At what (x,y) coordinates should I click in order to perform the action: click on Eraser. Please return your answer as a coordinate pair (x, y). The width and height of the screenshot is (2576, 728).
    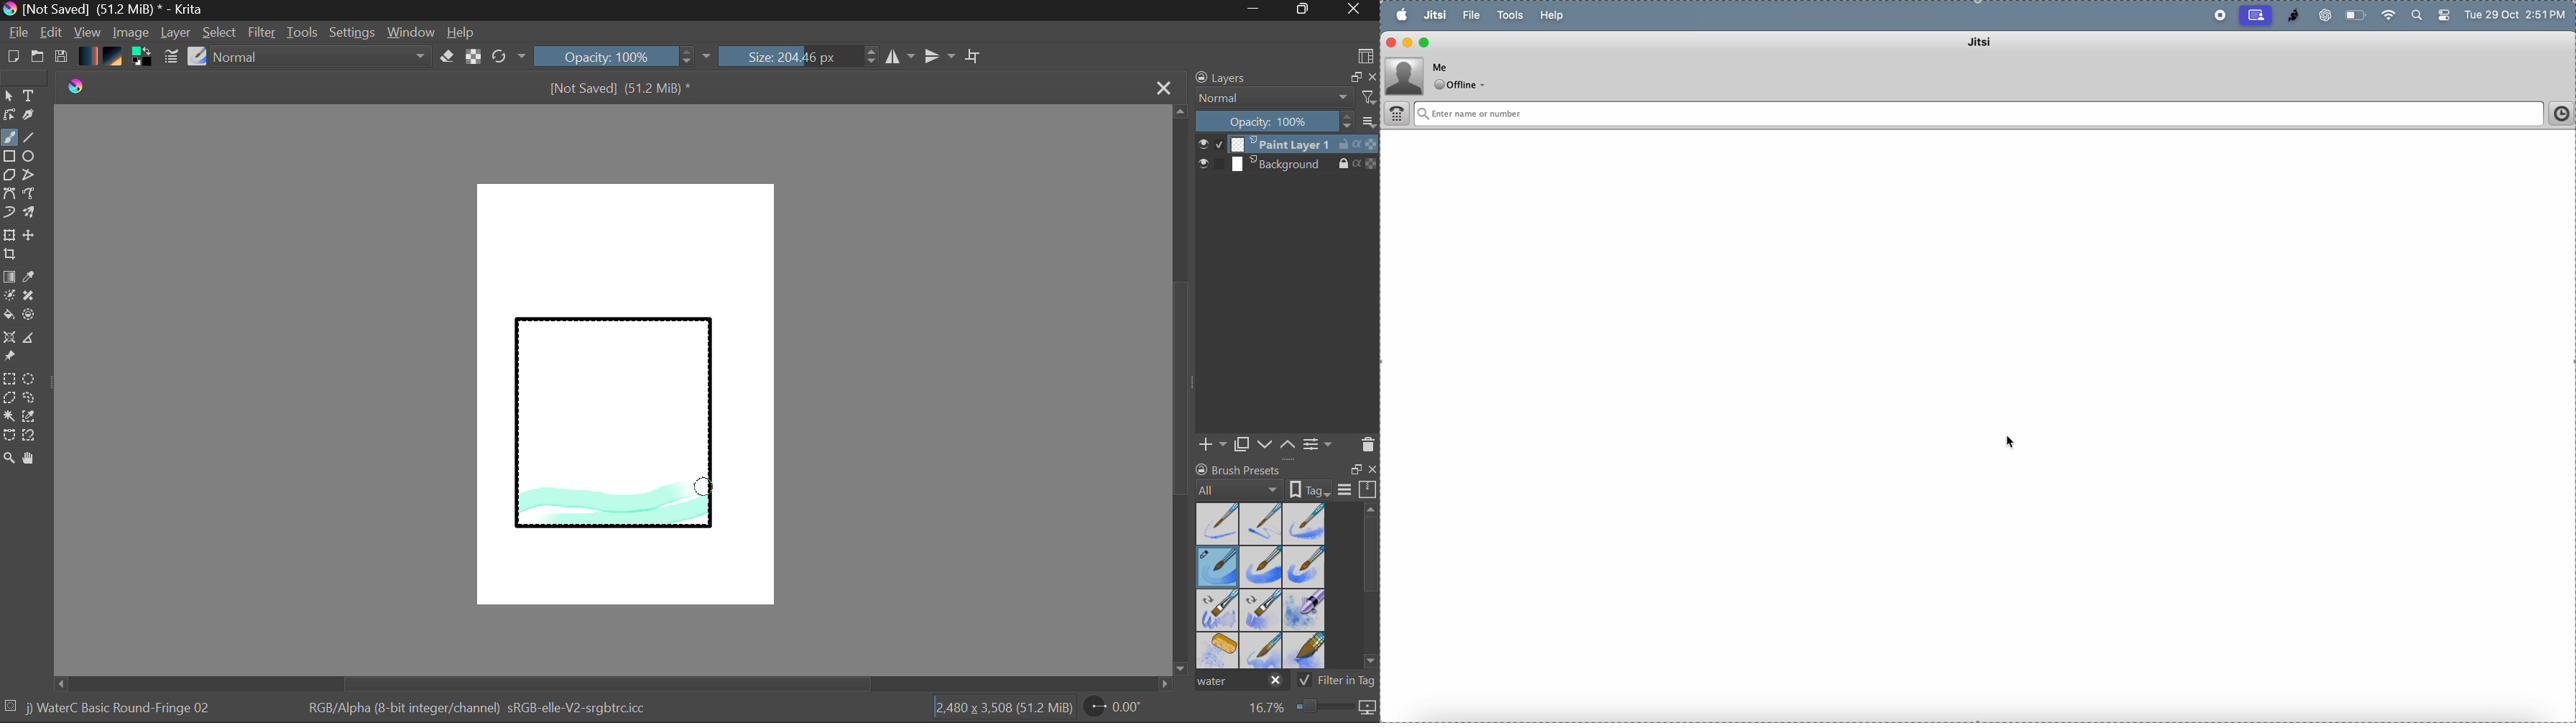
    Looking at the image, I should click on (448, 57).